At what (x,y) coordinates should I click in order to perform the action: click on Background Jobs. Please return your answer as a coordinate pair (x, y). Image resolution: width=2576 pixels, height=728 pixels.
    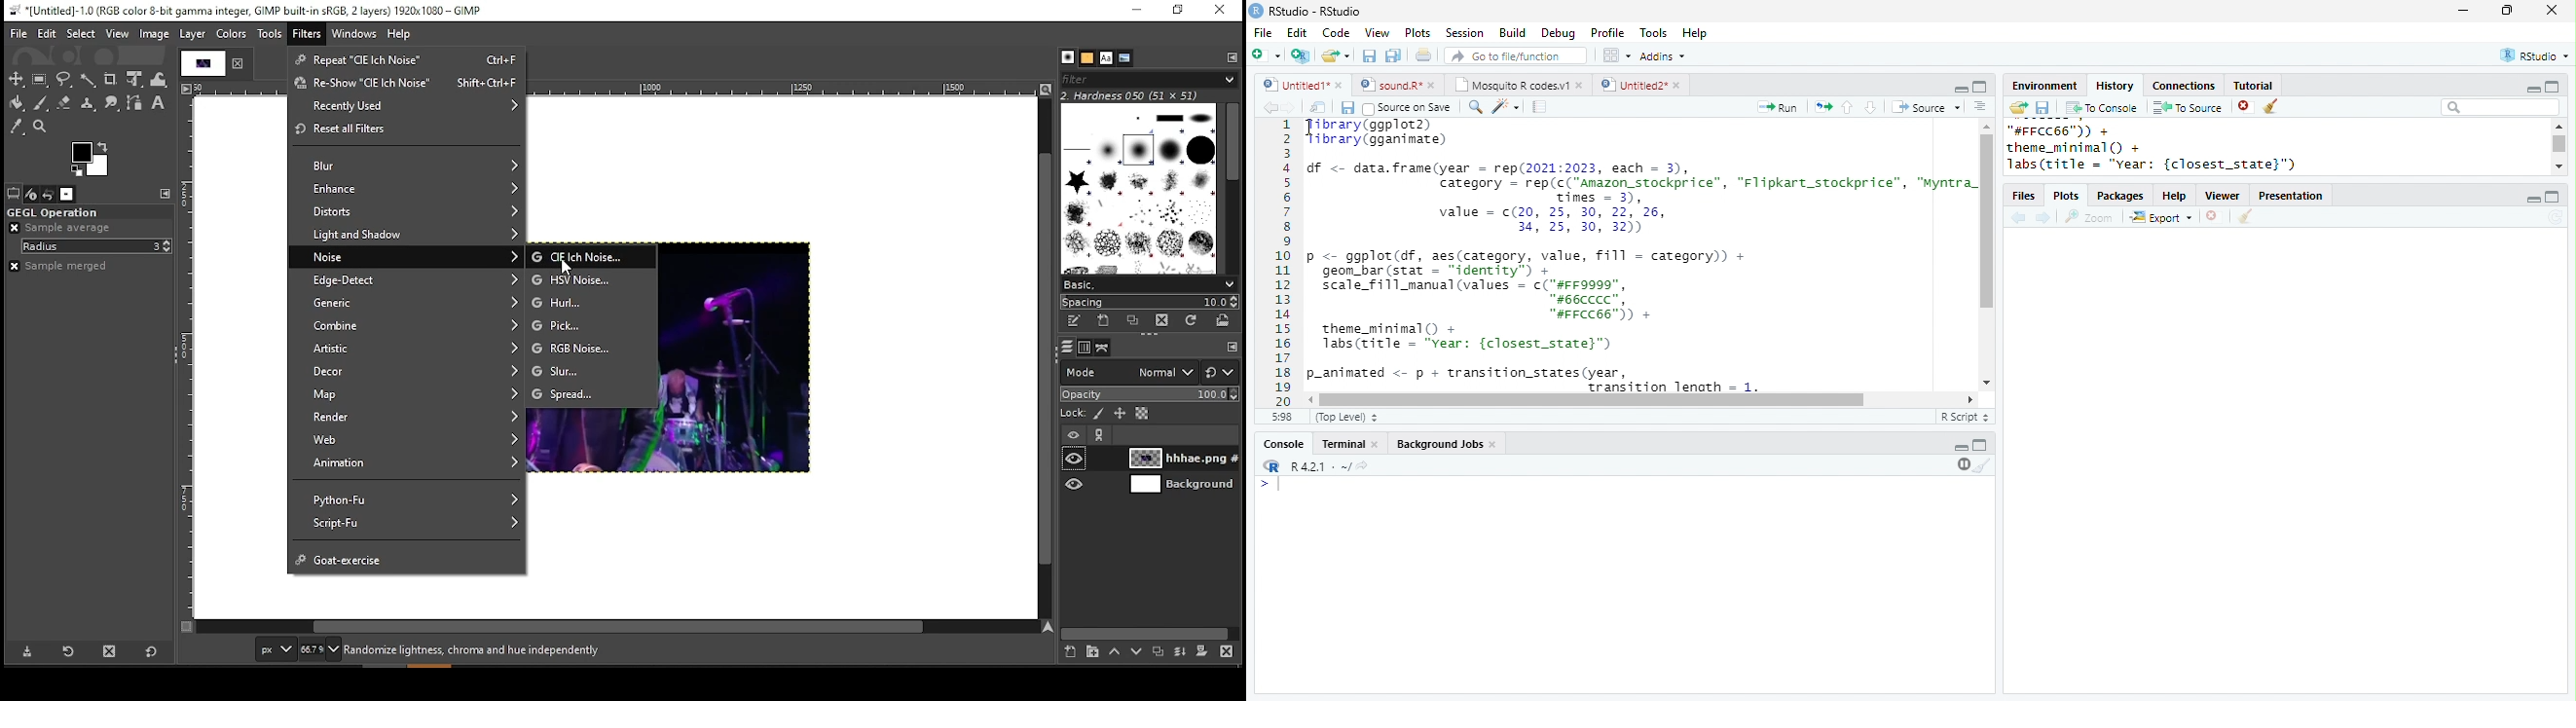
    Looking at the image, I should click on (1439, 444).